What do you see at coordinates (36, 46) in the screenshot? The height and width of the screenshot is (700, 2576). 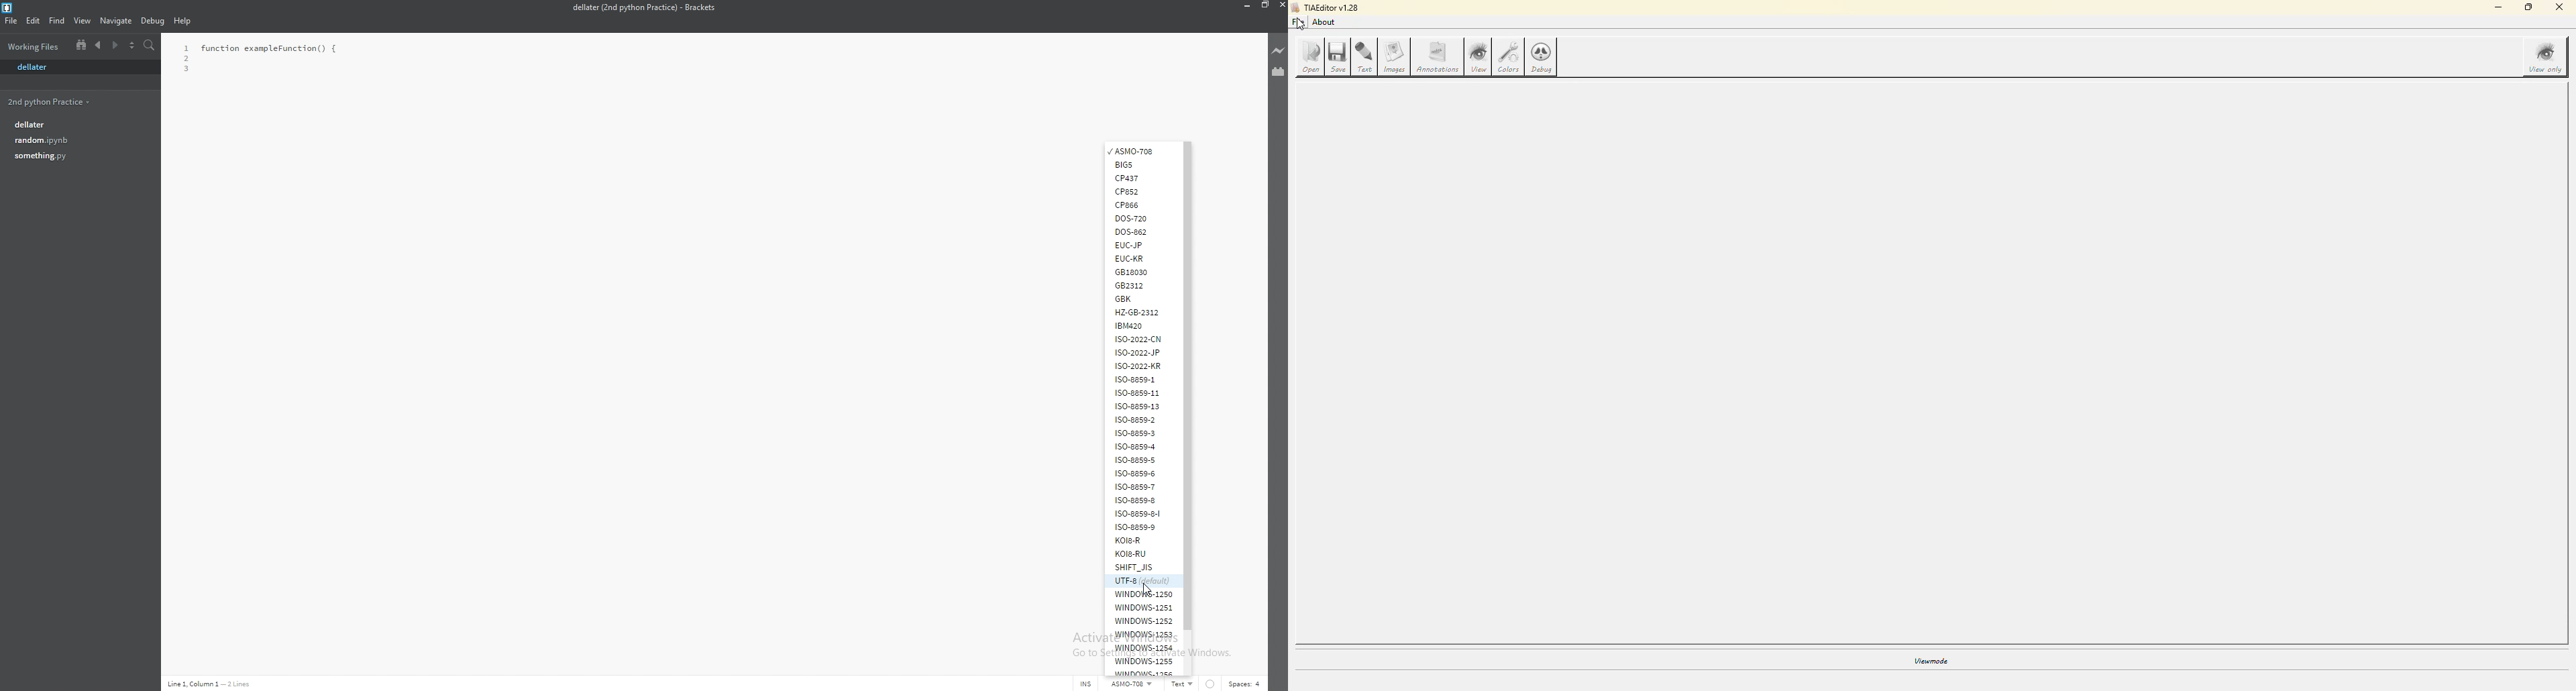 I see `folder` at bounding box center [36, 46].